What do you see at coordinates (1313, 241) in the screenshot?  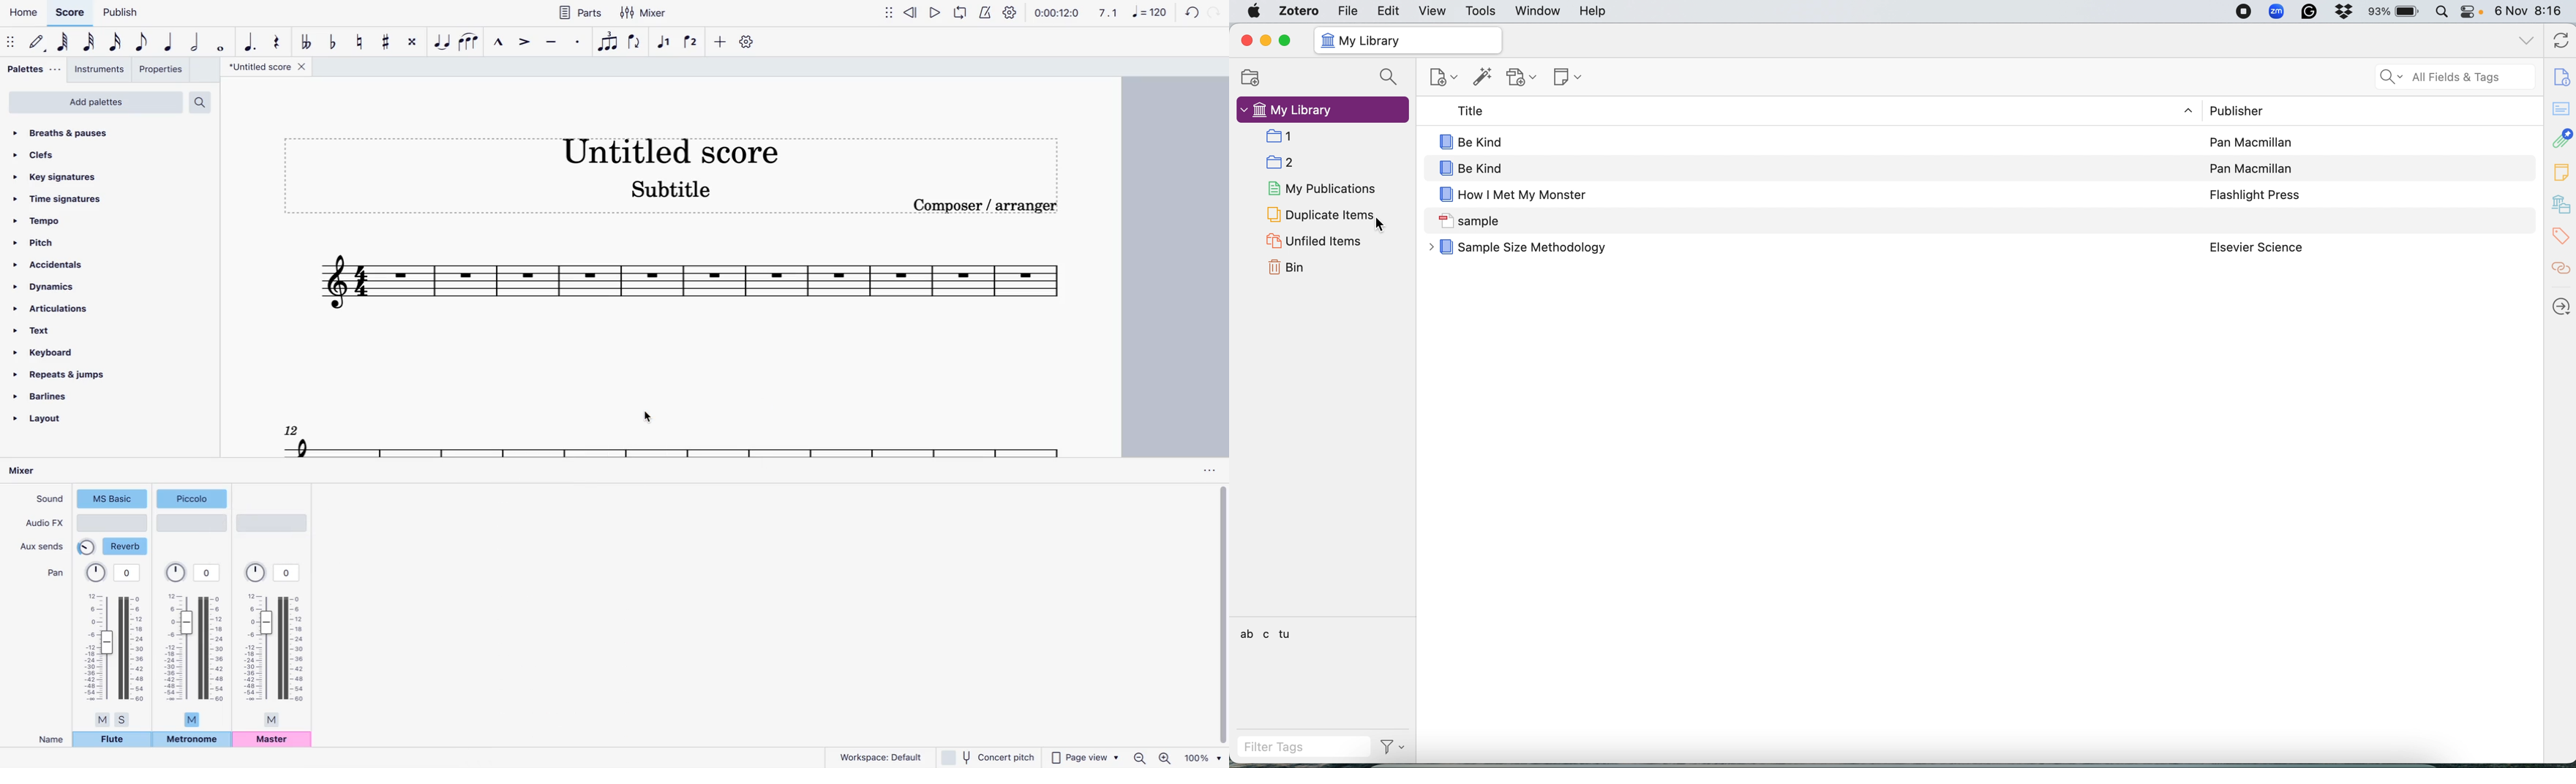 I see `unfiled items` at bounding box center [1313, 241].